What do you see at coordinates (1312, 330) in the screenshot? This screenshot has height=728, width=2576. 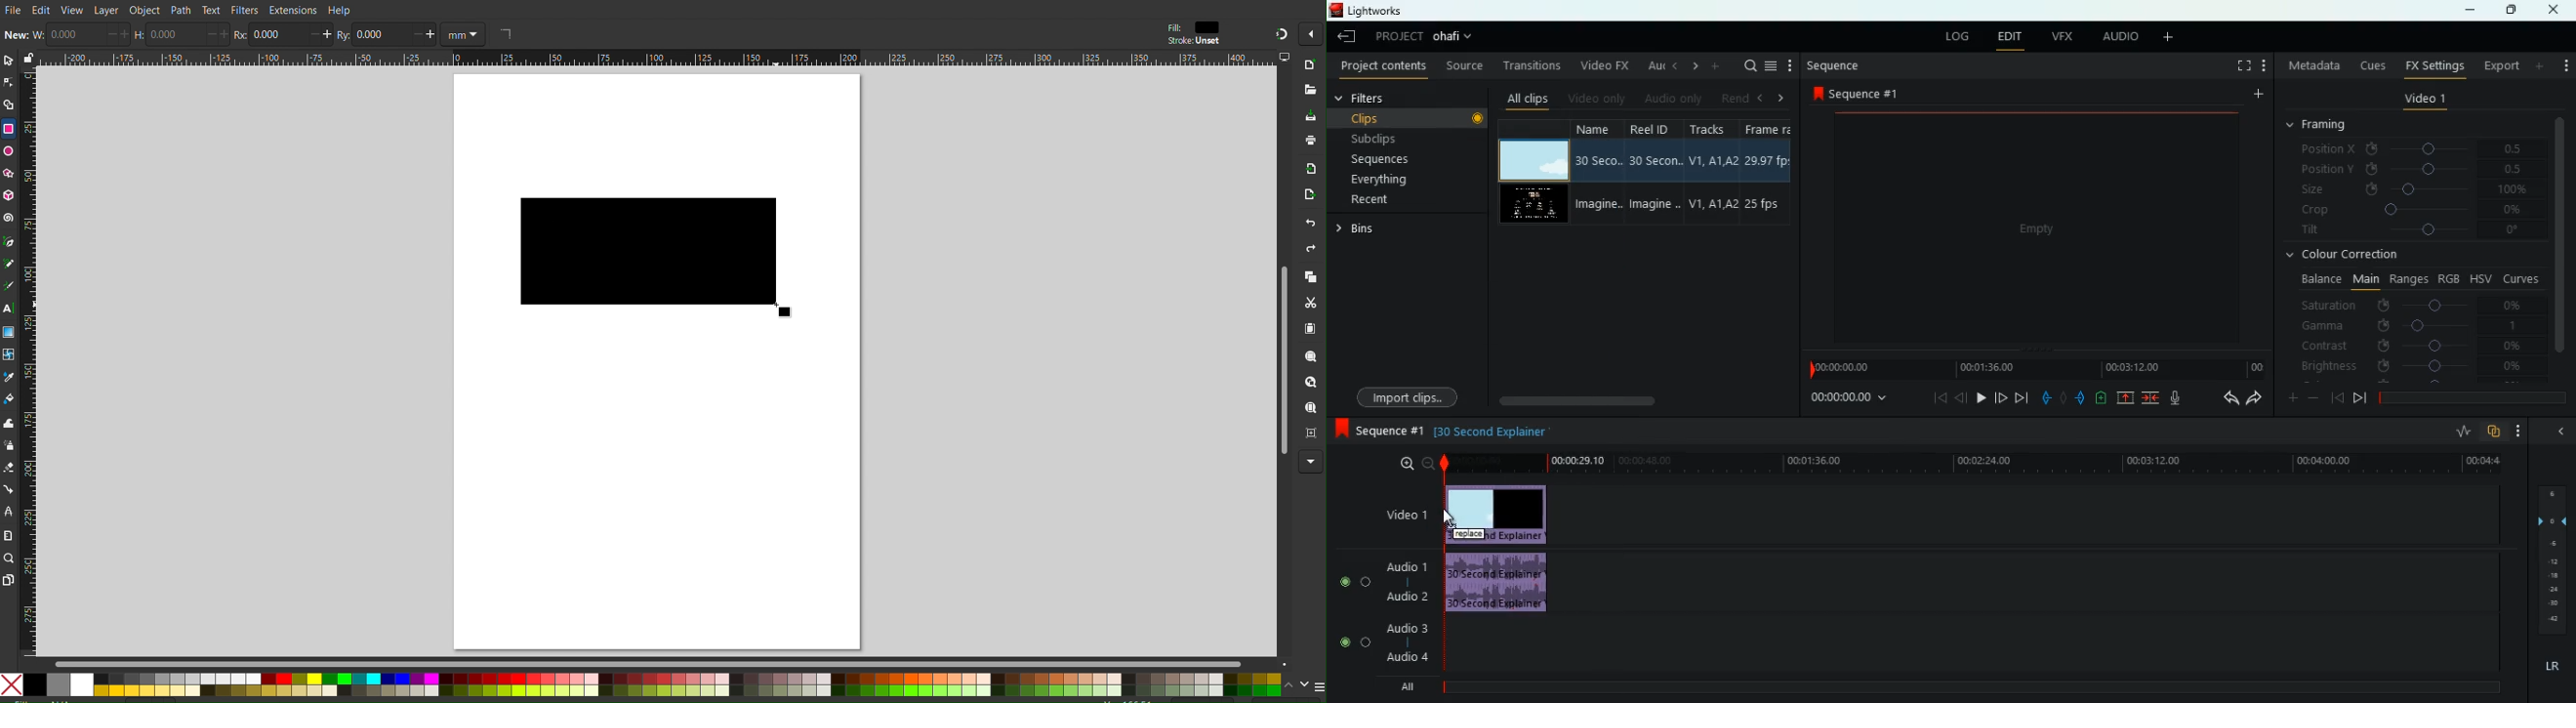 I see `Paste` at bounding box center [1312, 330].